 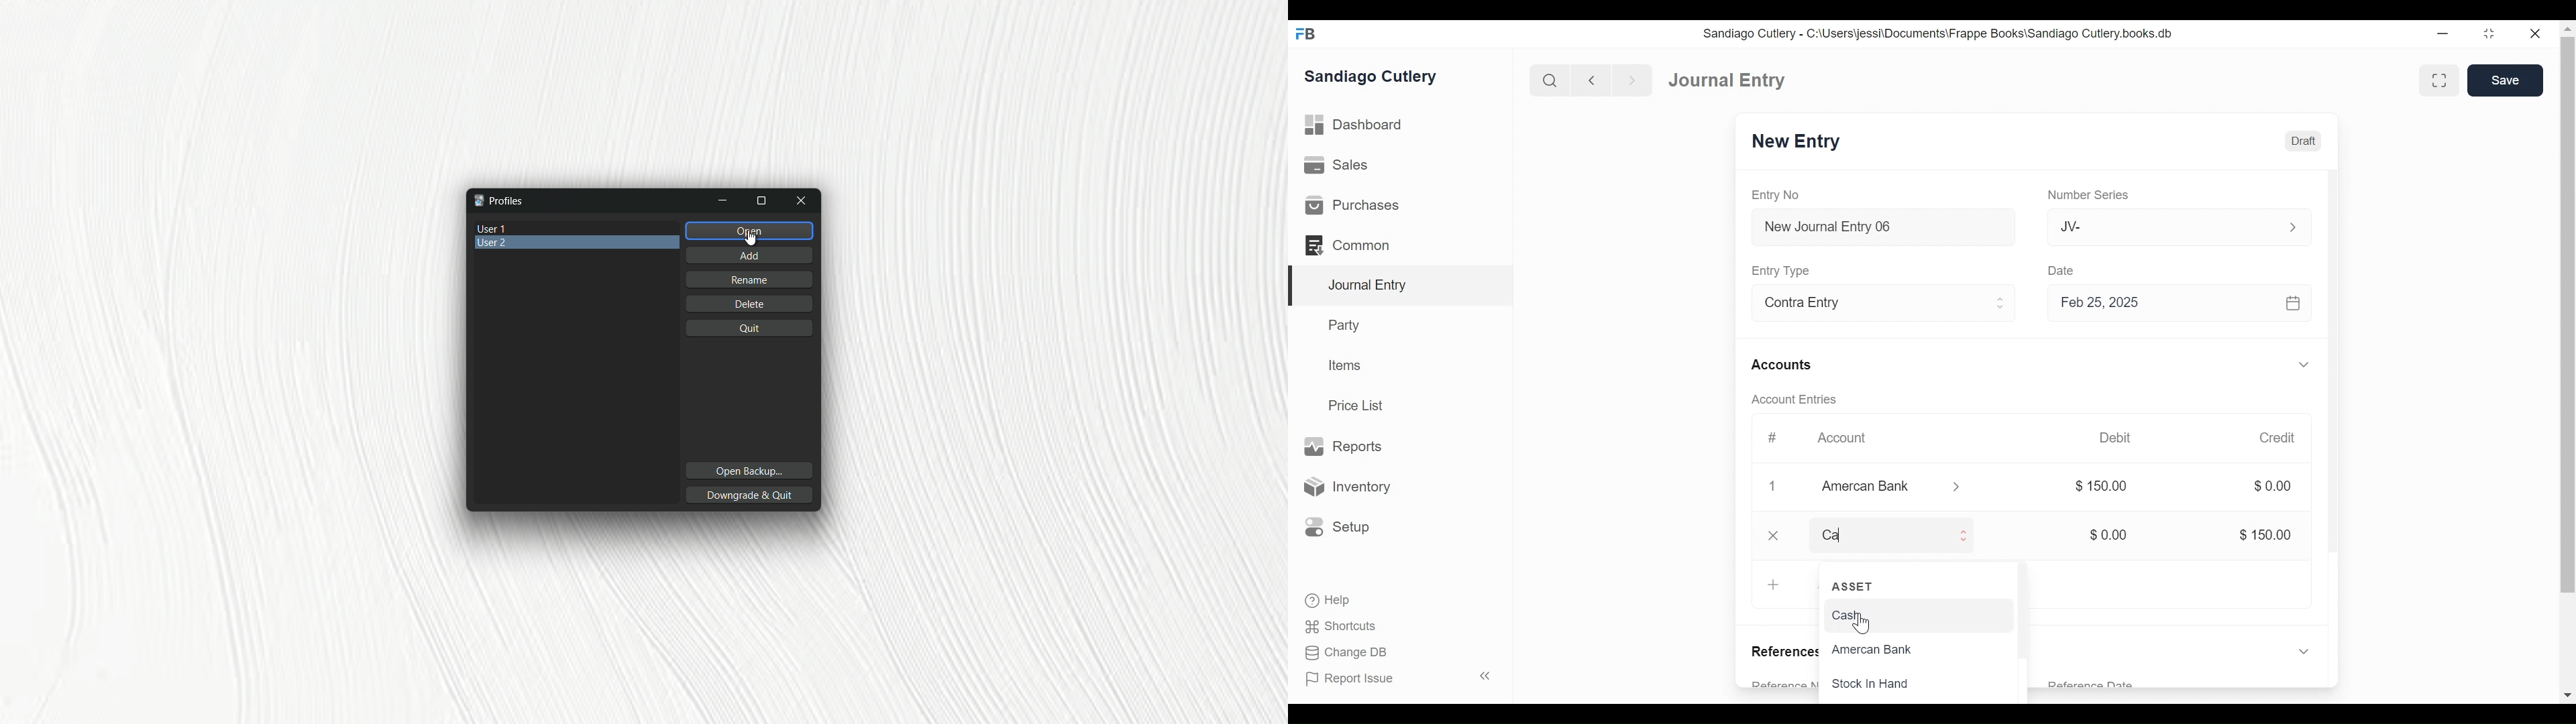 I want to click on JV-, so click(x=2164, y=225).